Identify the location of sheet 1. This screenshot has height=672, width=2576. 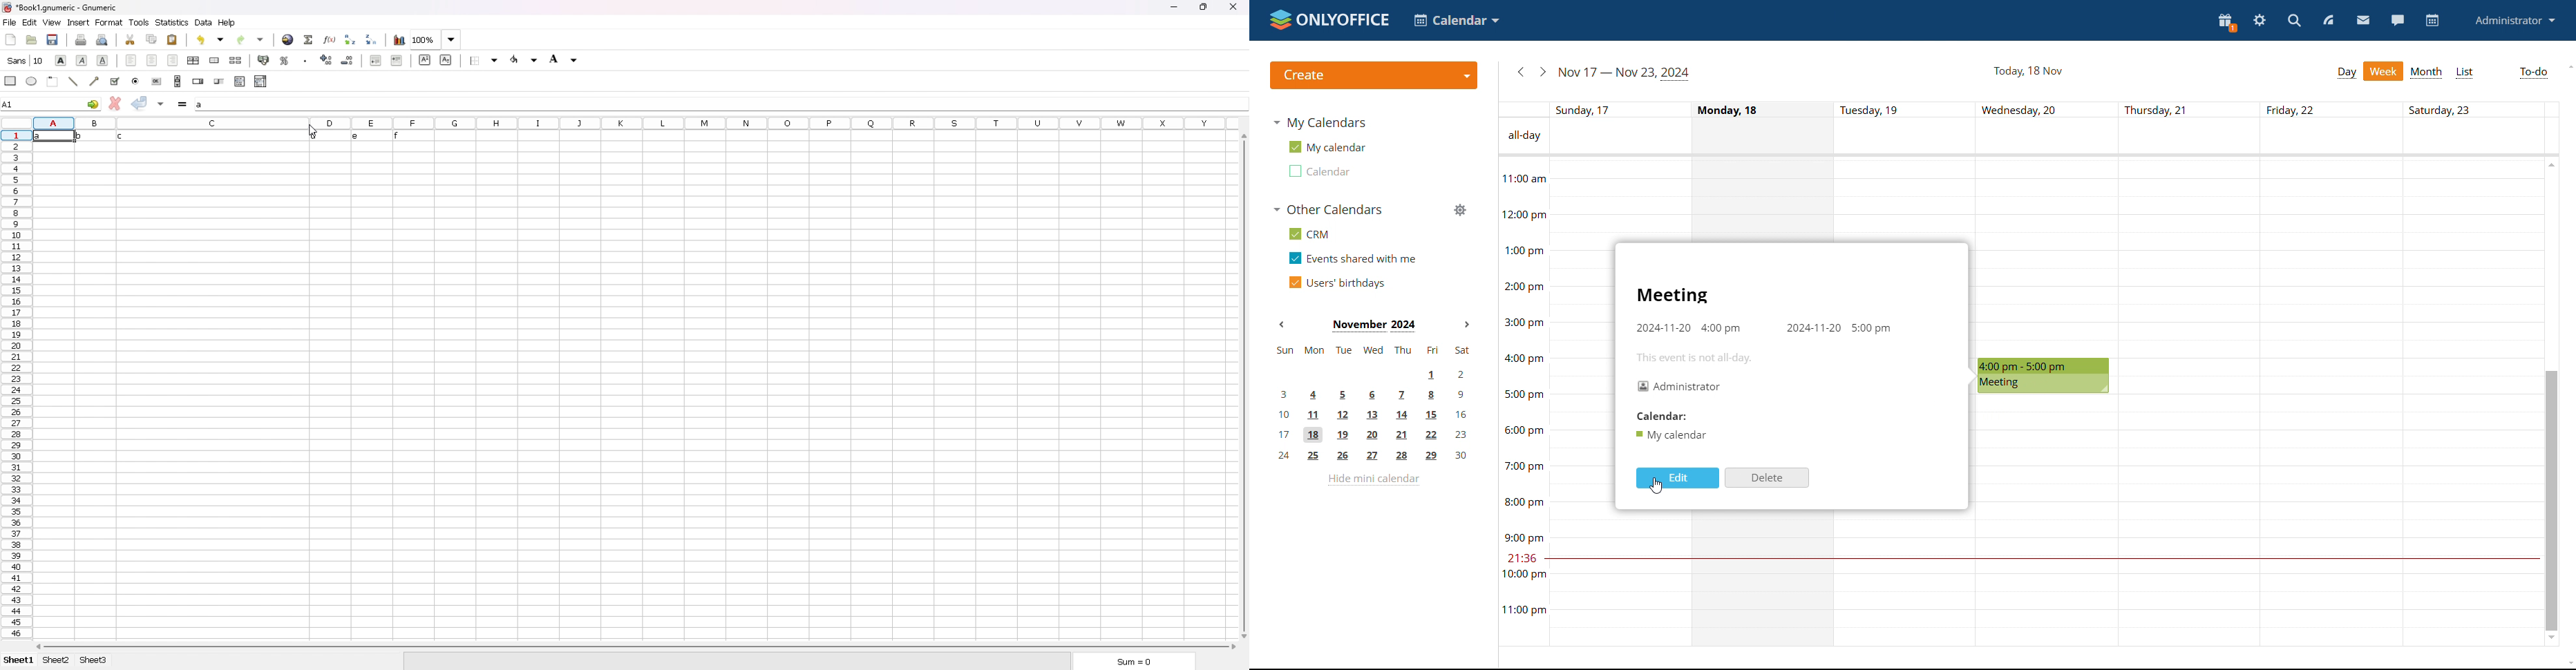
(19, 660).